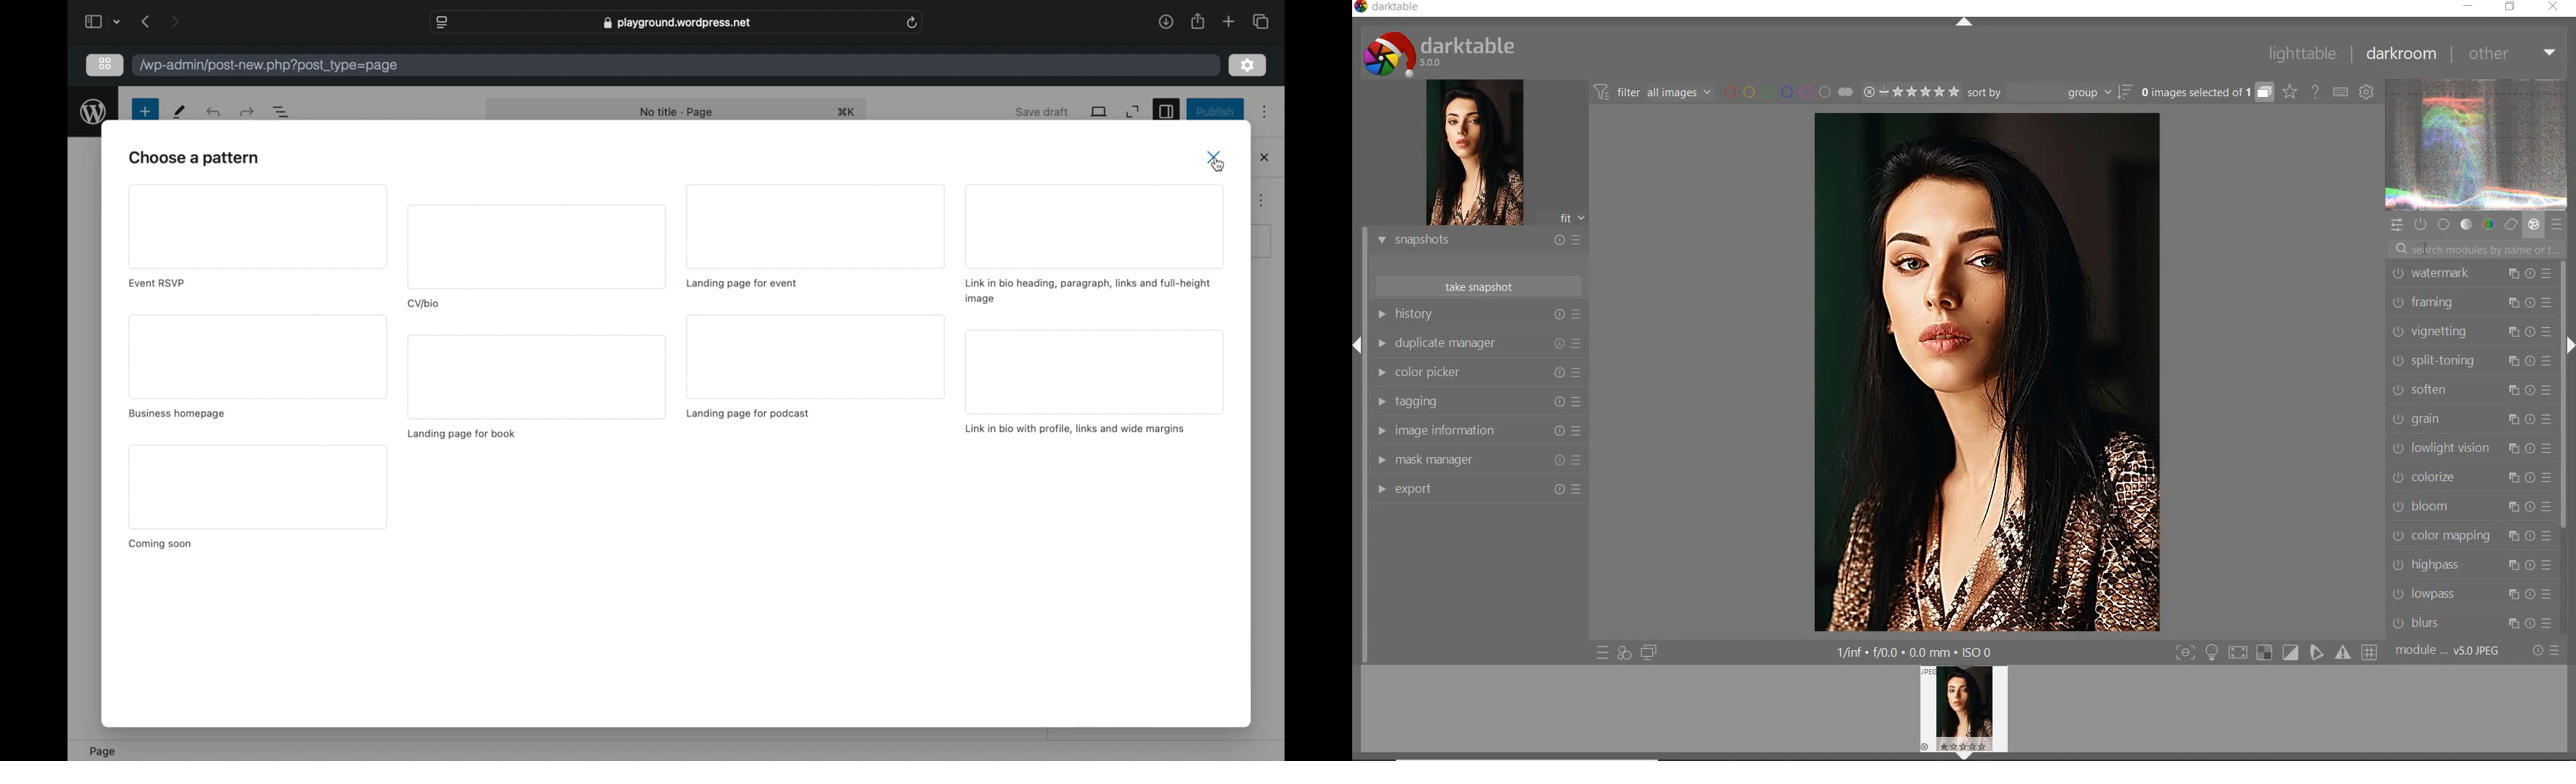 The height and width of the screenshot is (784, 2576). Describe the element at coordinates (2344, 655) in the screenshot. I see `sign ` at that location.